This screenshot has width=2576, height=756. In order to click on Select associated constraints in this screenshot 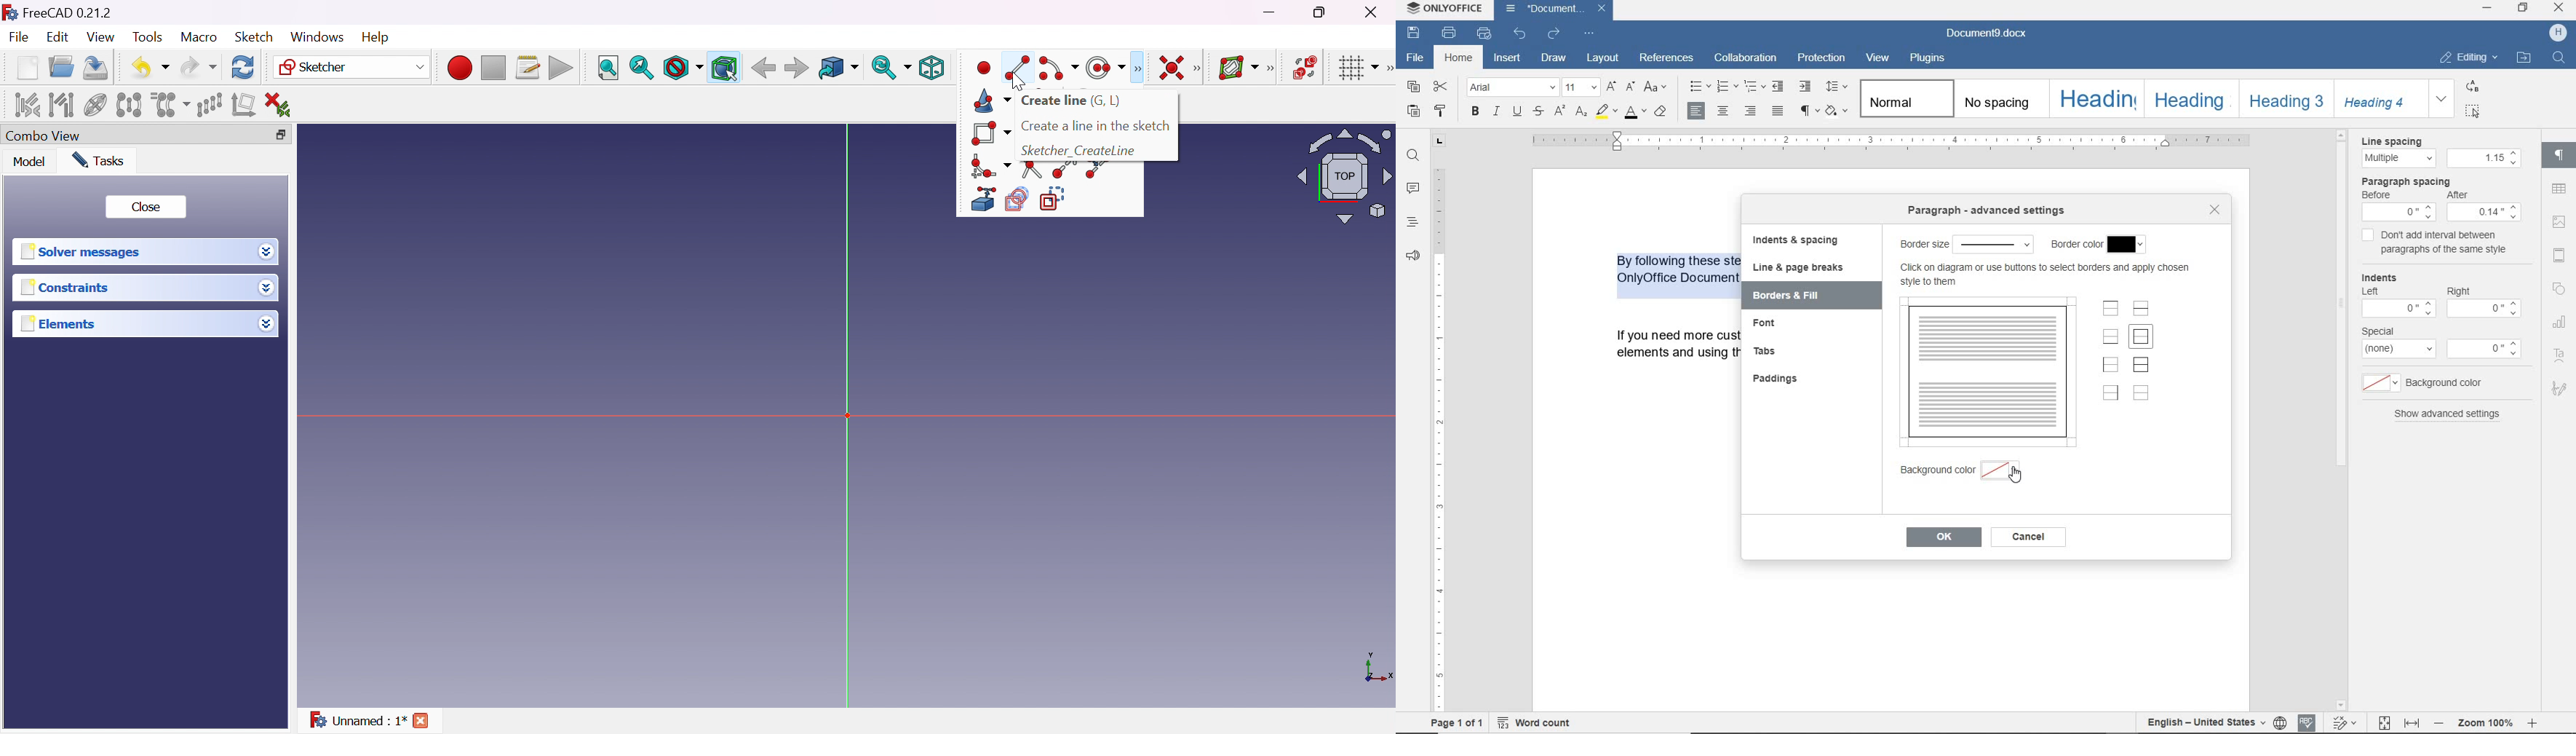, I will do `click(26, 105)`.